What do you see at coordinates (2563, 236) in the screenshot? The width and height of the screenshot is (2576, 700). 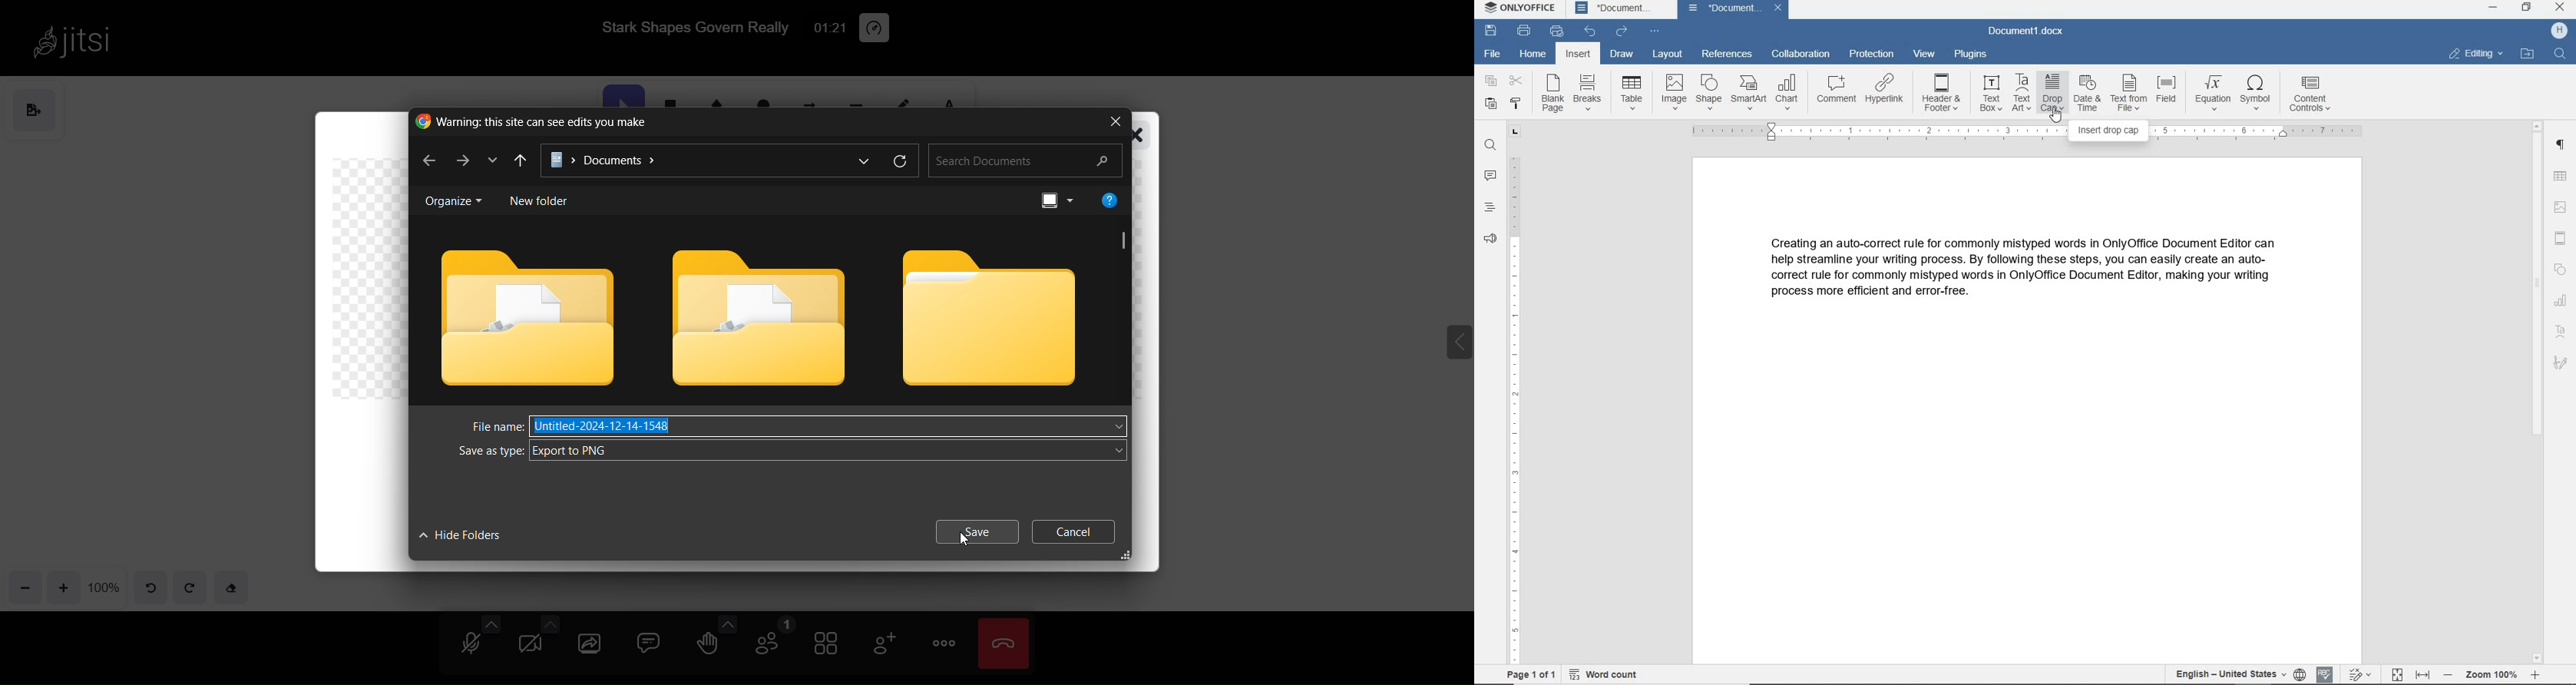 I see `header & footer` at bounding box center [2563, 236].